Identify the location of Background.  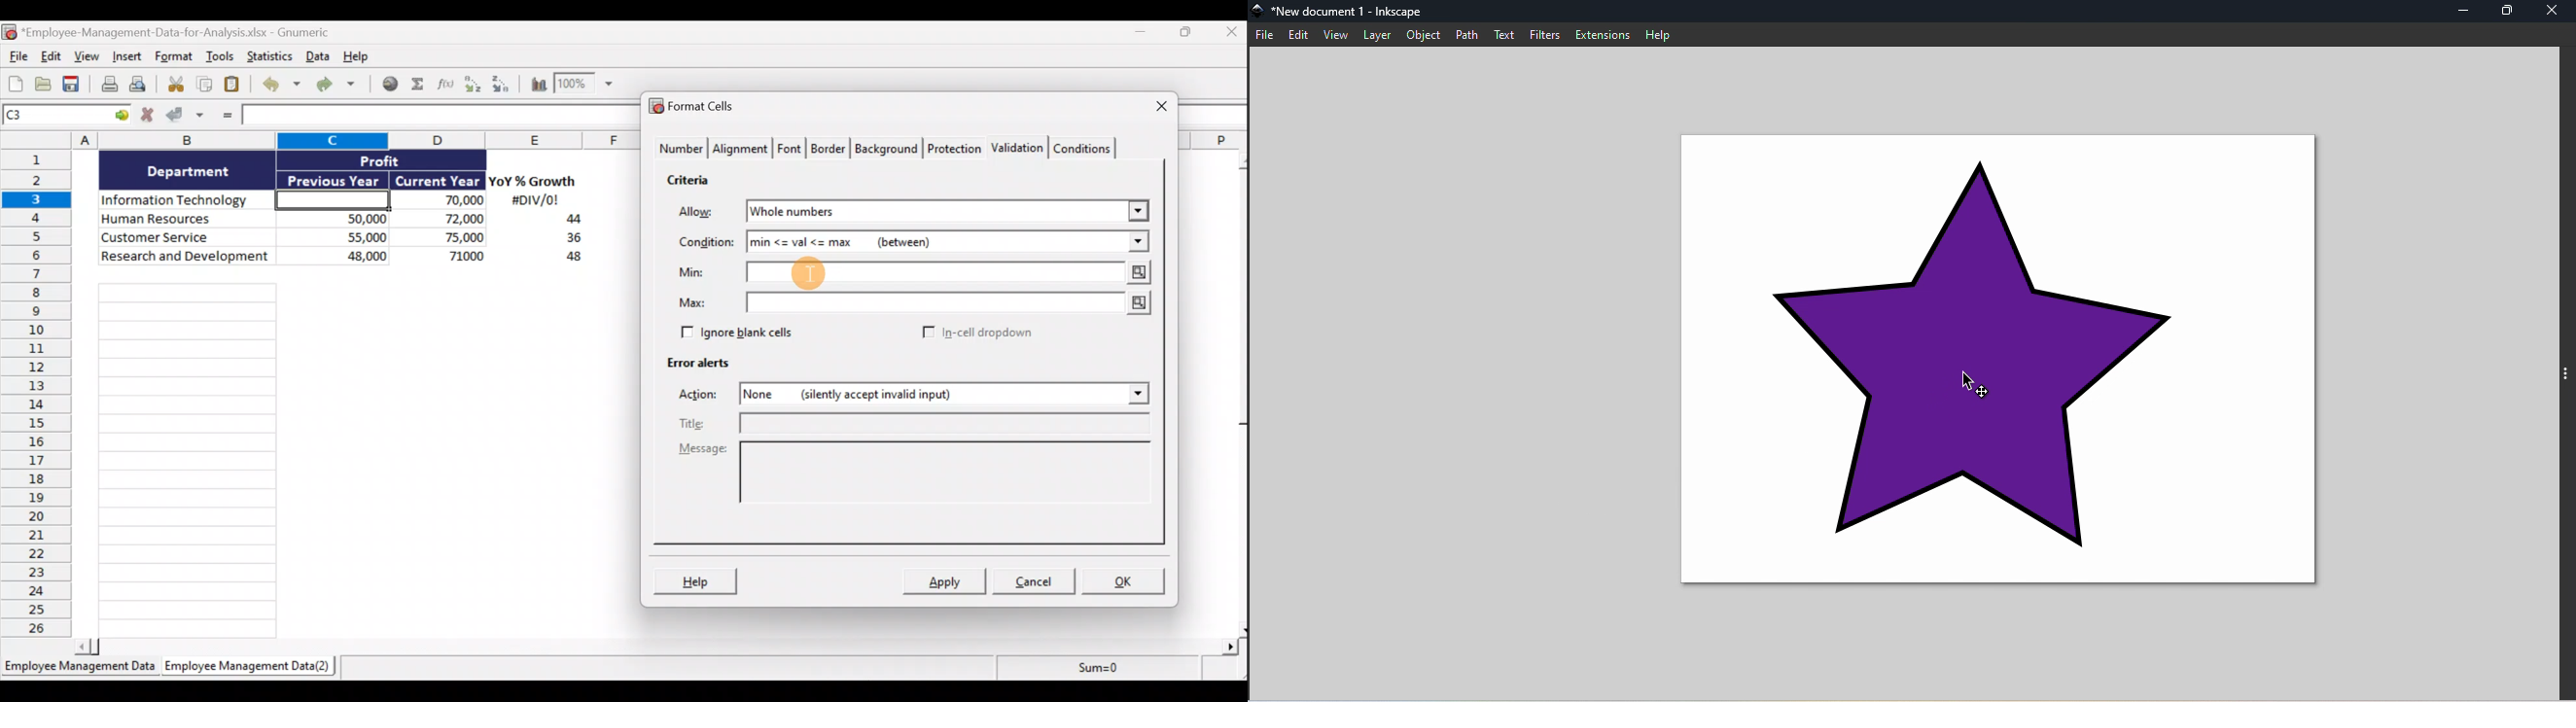
(890, 149).